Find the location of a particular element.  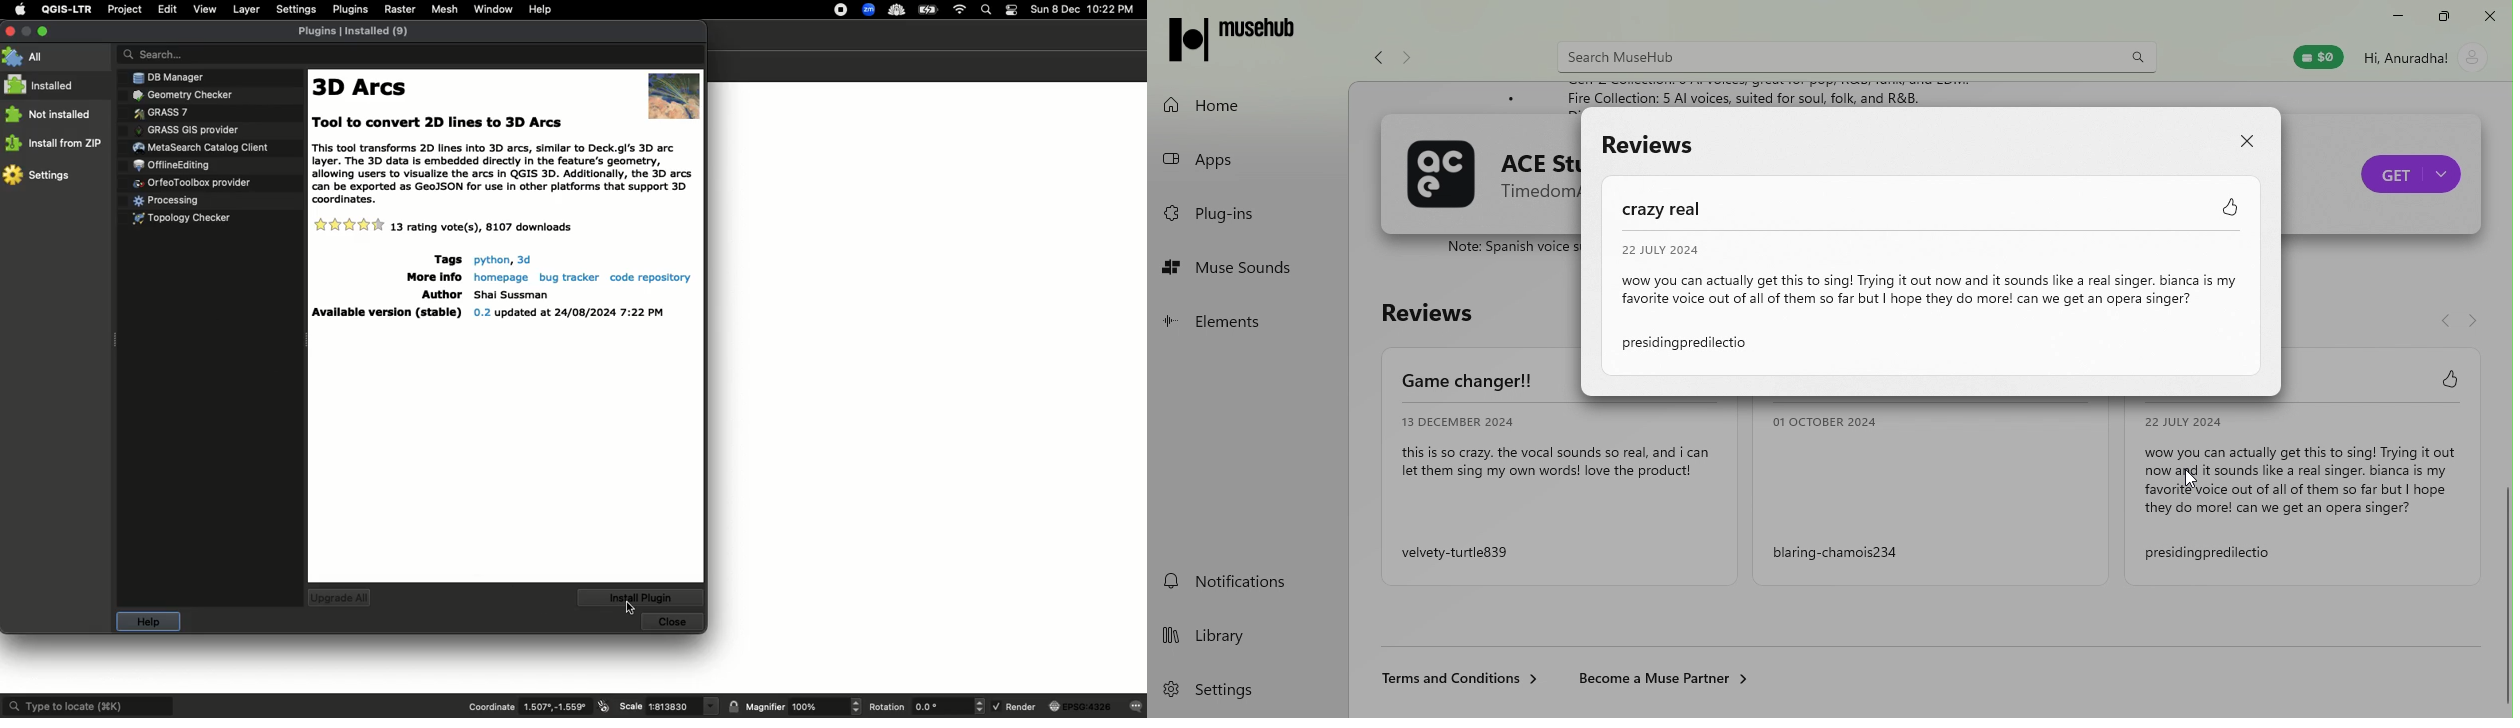

review is located at coordinates (1561, 498).